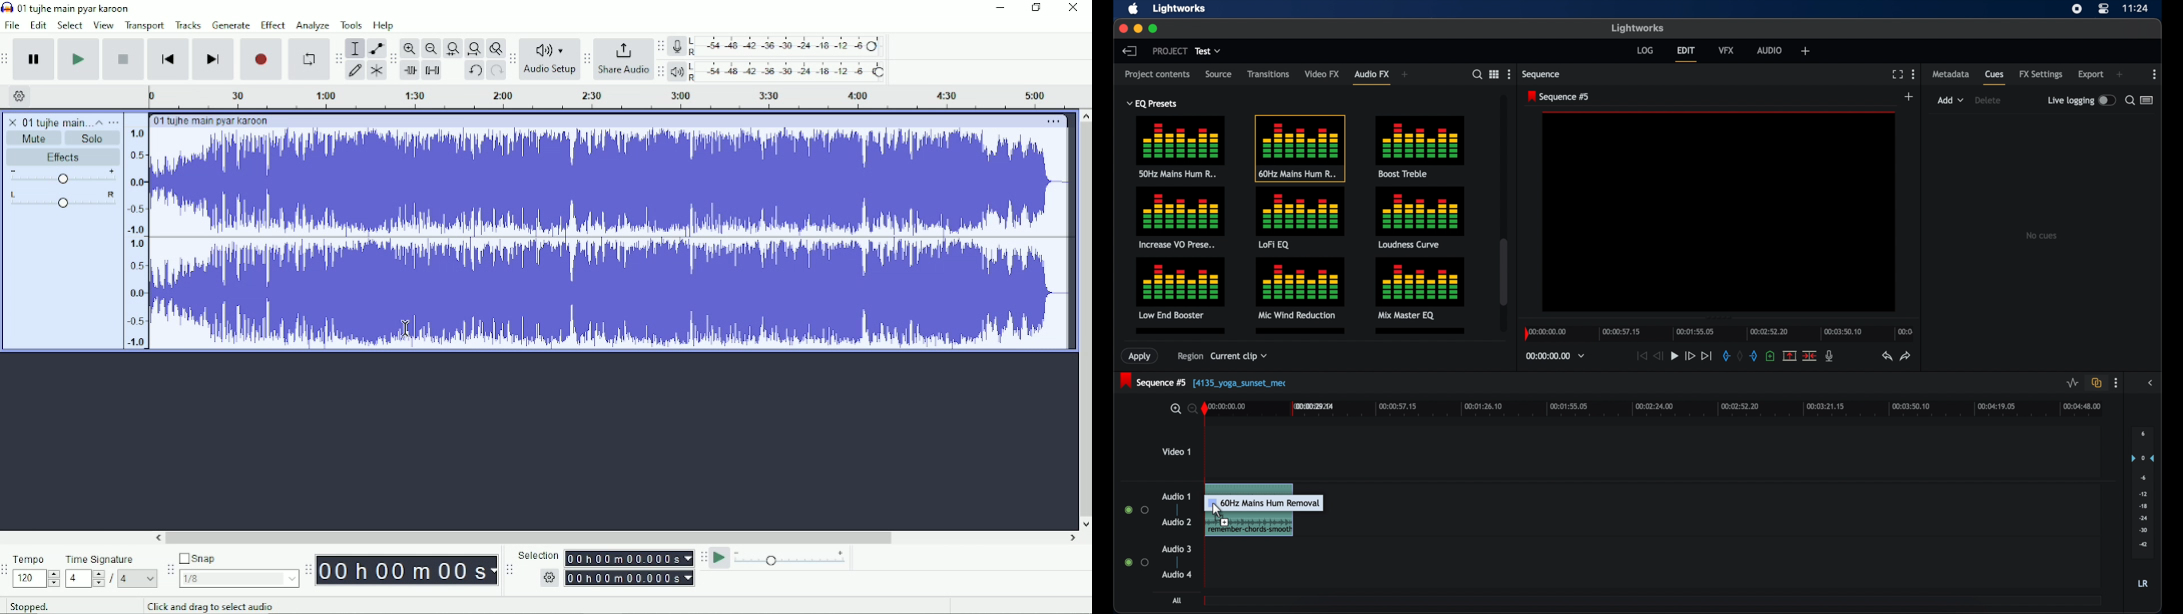 Image resolution: width=2184 pixels, height=616 pixels. Describe the element at coordinates (1541, 74) in the screenshot. I see `sequence` at that location.